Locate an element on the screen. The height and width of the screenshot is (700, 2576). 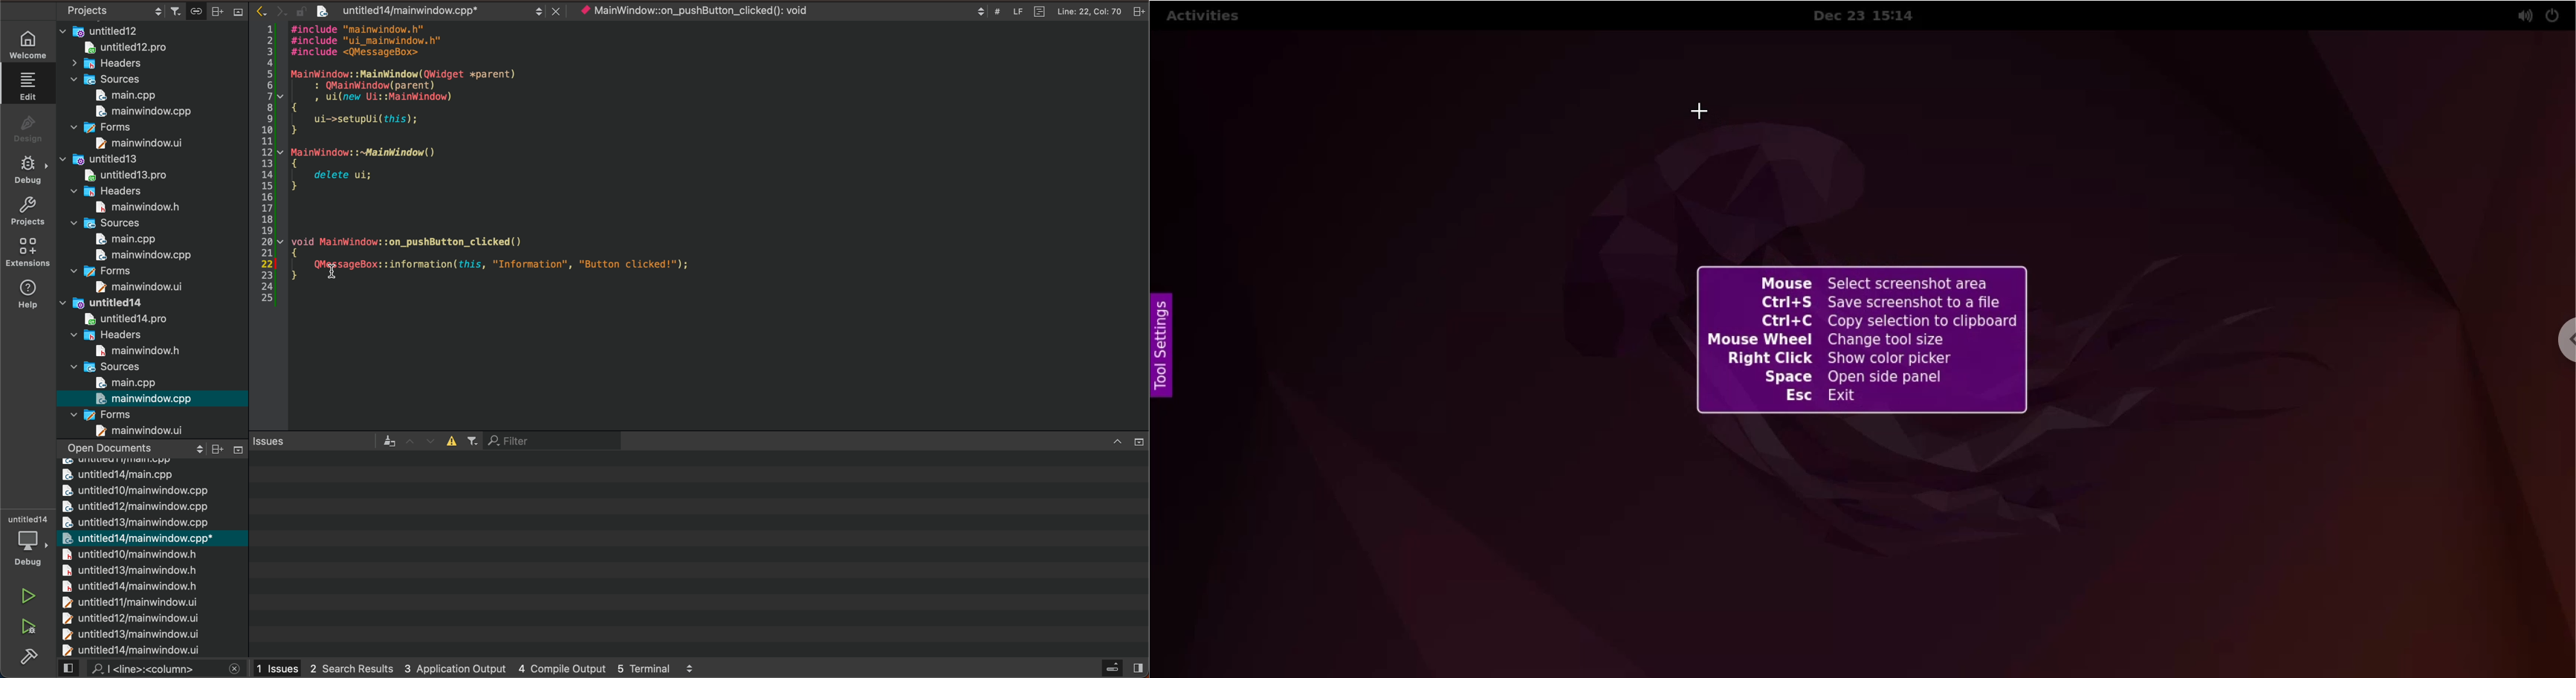
run is located at coordinates (27, 596).